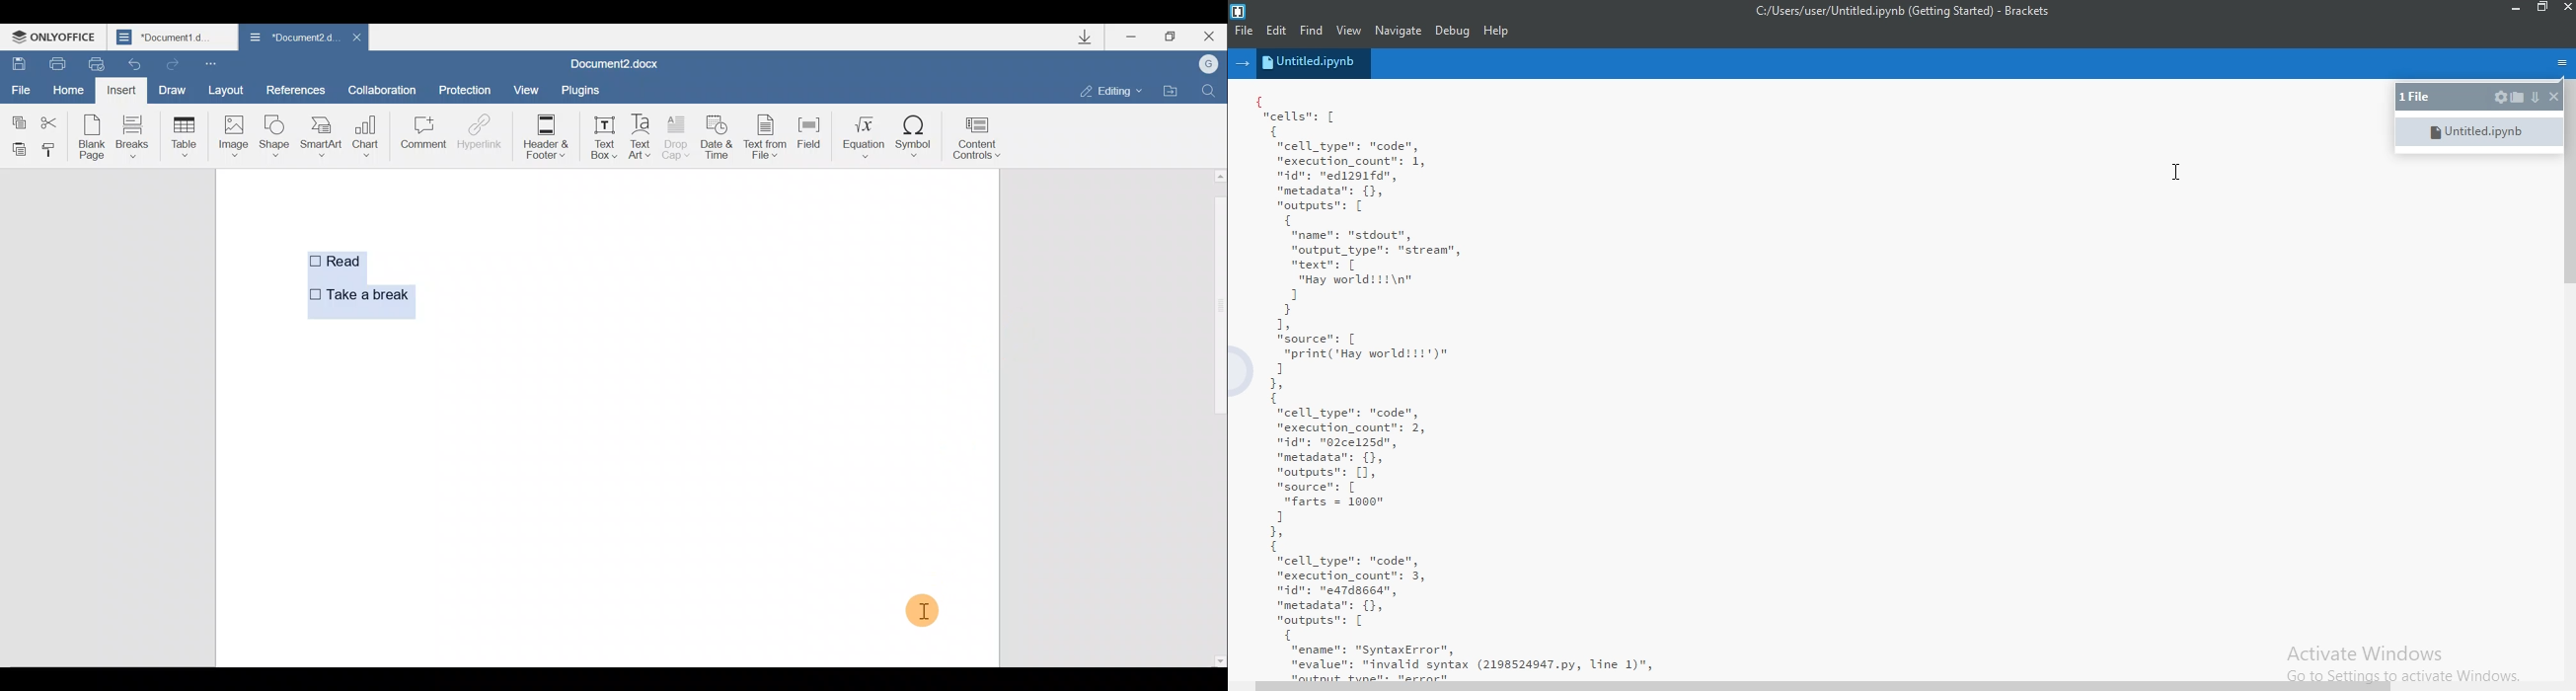  I want to click on Read, so click(358, 263).